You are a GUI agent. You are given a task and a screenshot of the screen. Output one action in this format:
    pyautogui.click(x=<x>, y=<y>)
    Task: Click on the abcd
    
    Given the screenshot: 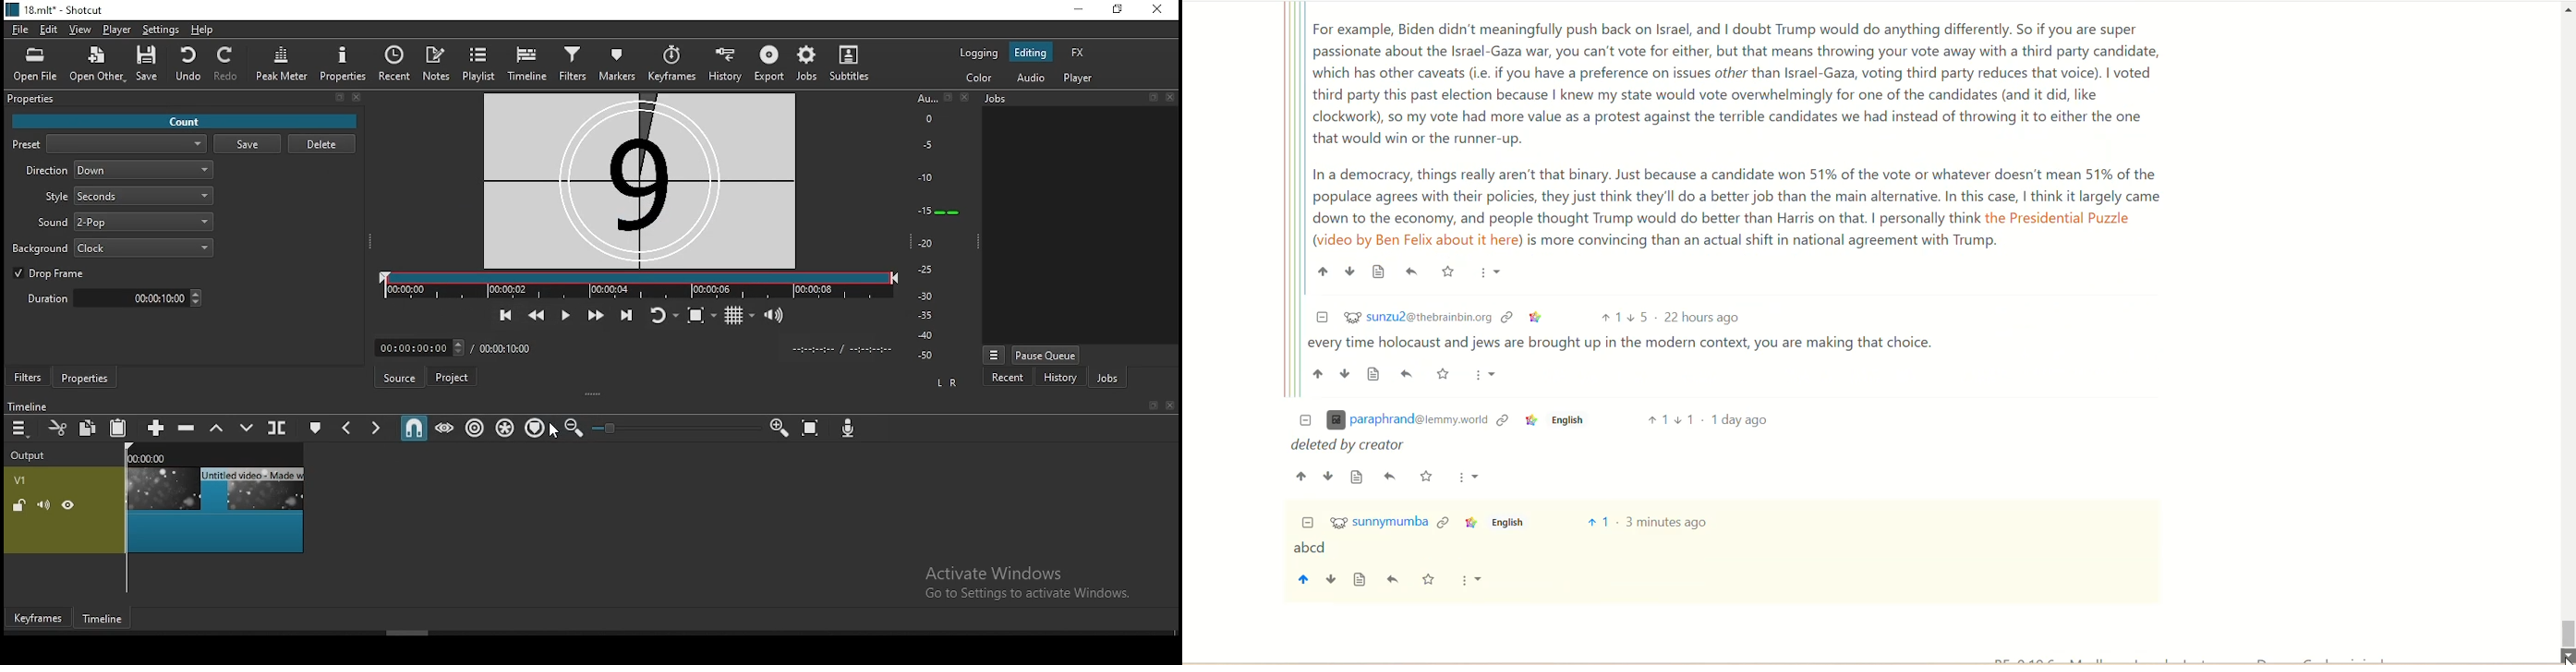 What is the action you would take?
    pyautogui.click(x=1310, y=549)
    